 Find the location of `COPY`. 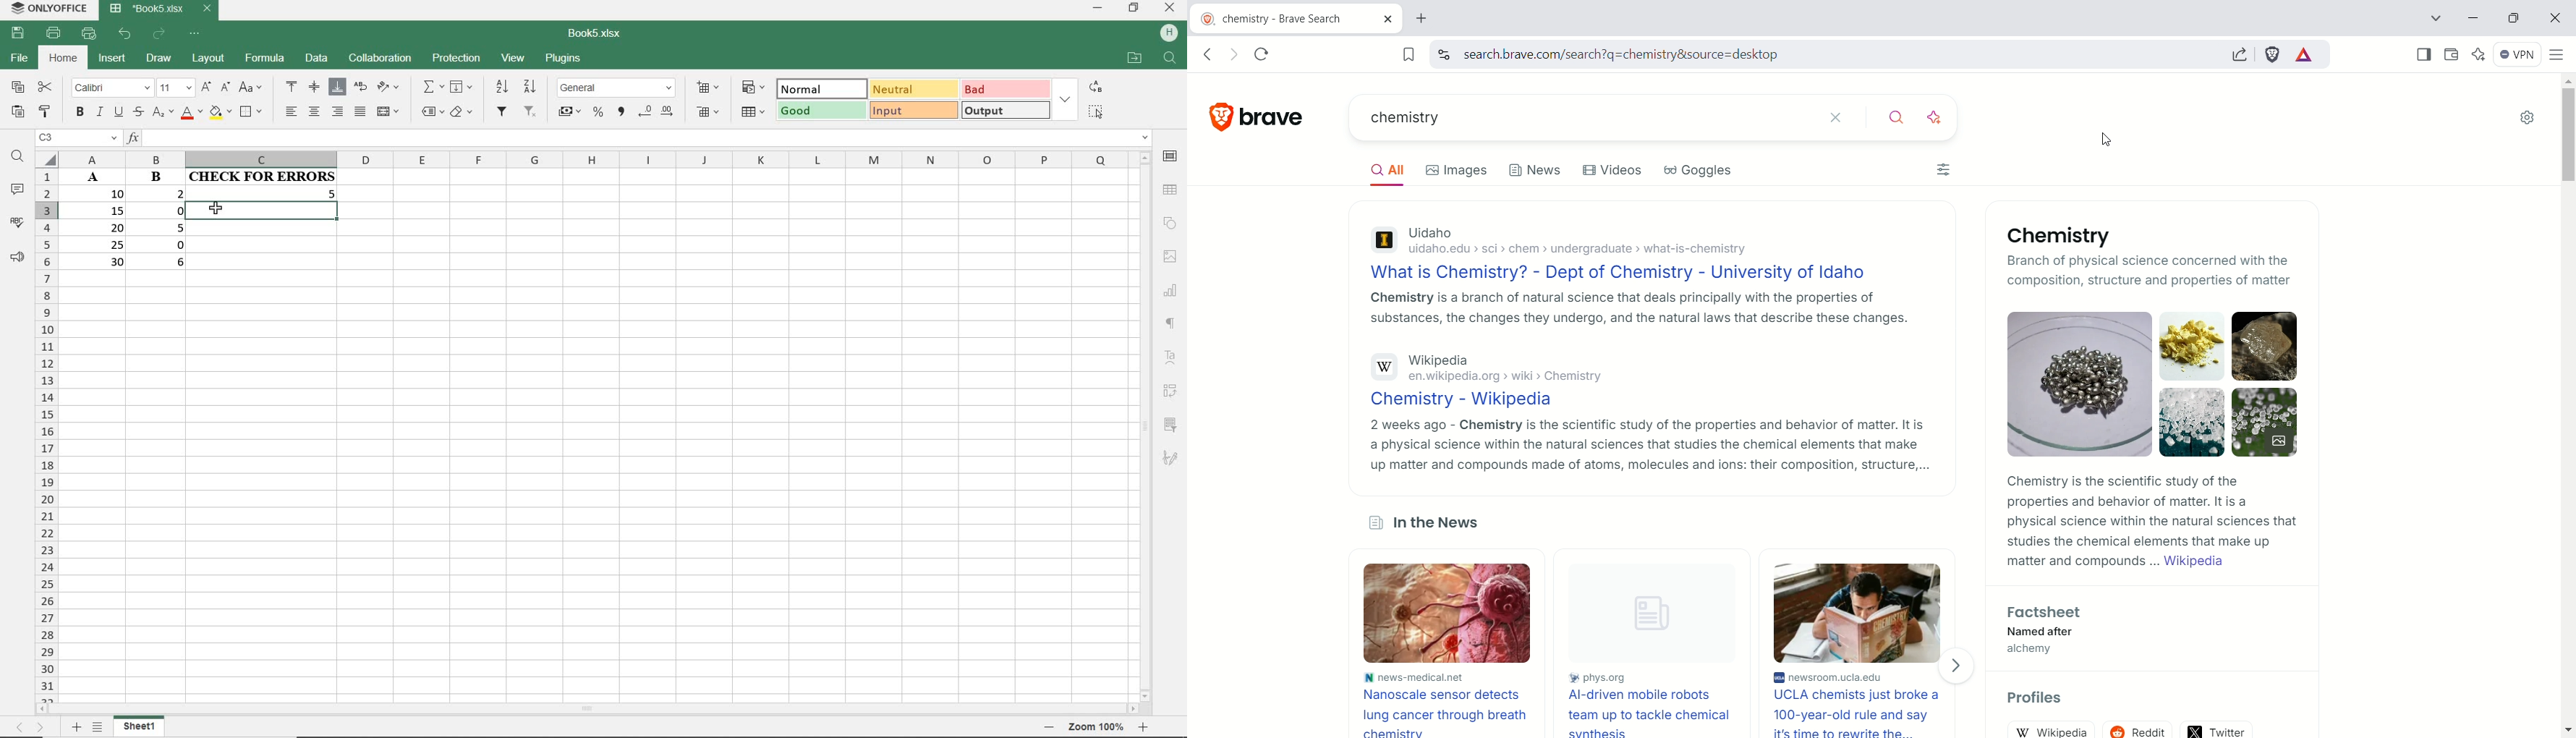

COPY is located at coordinates (17, 88).